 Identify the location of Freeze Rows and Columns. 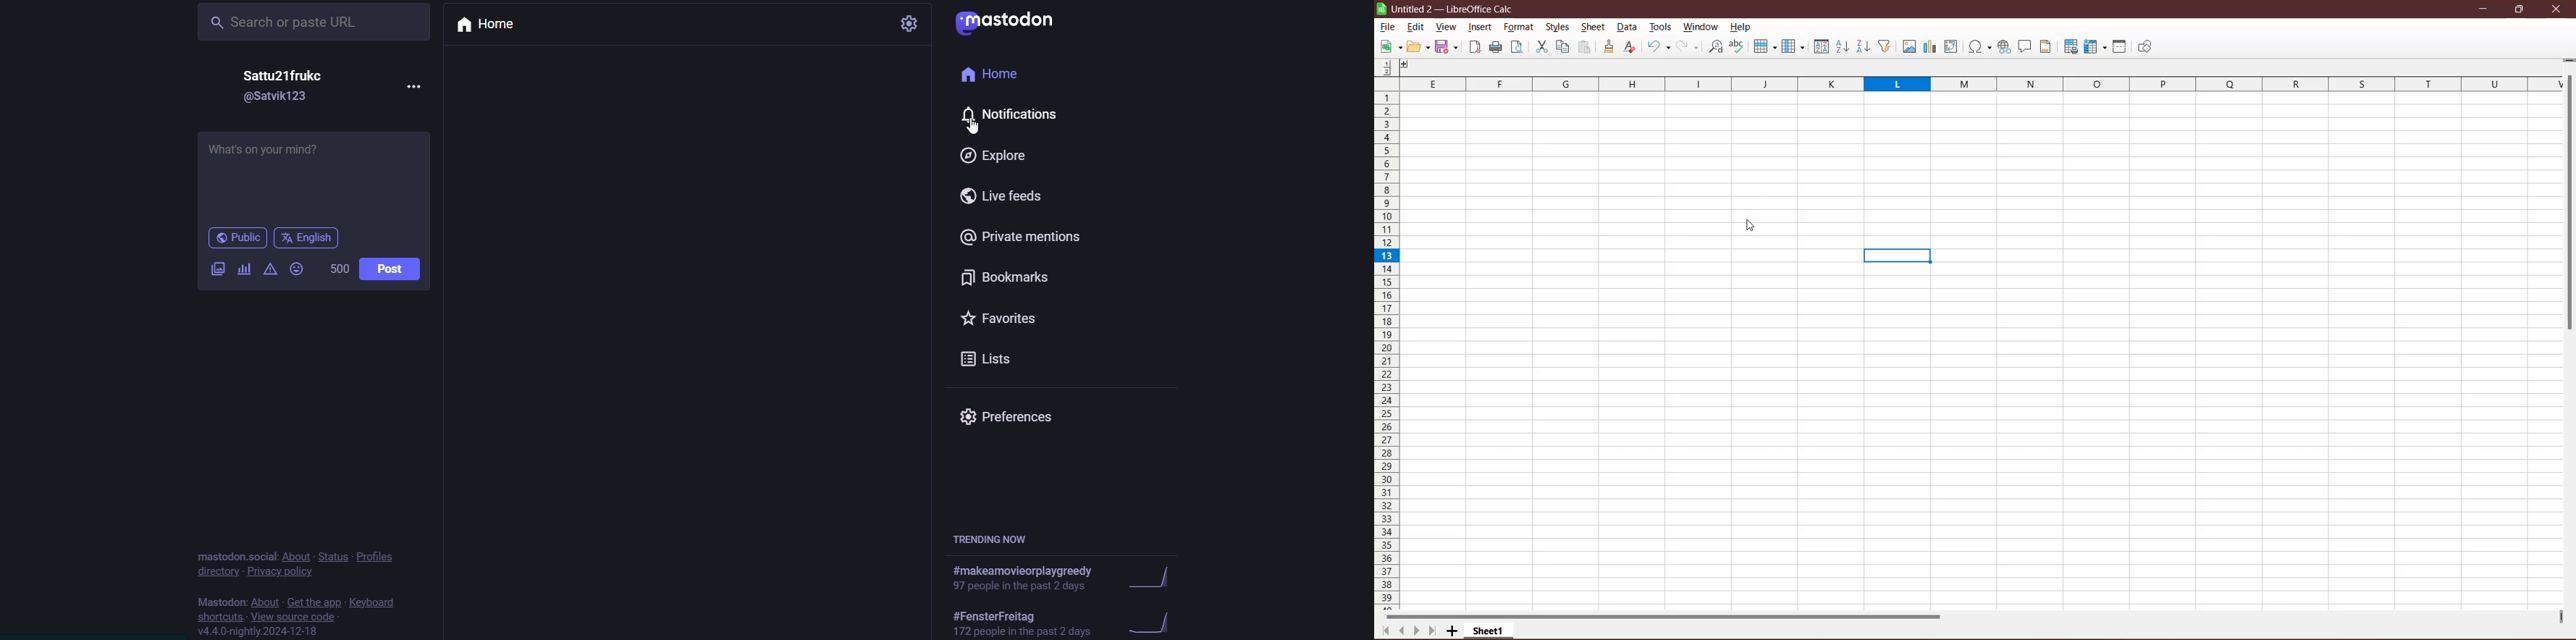
(2096, 47).